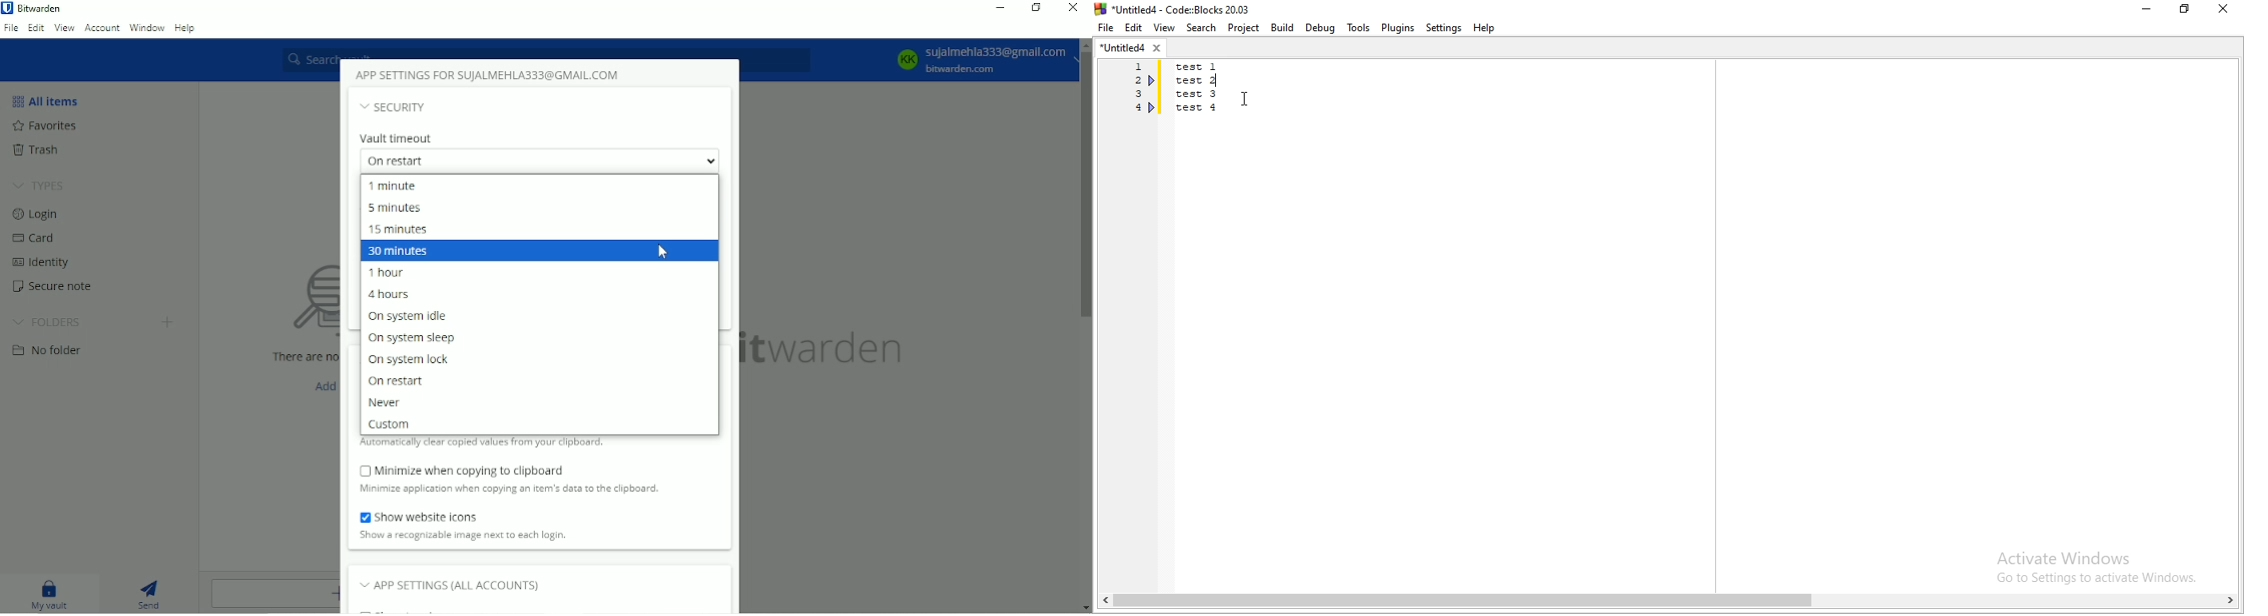  Describe the element at coordinates (1488, 29) in the screenshot. I see `Help` at that location.